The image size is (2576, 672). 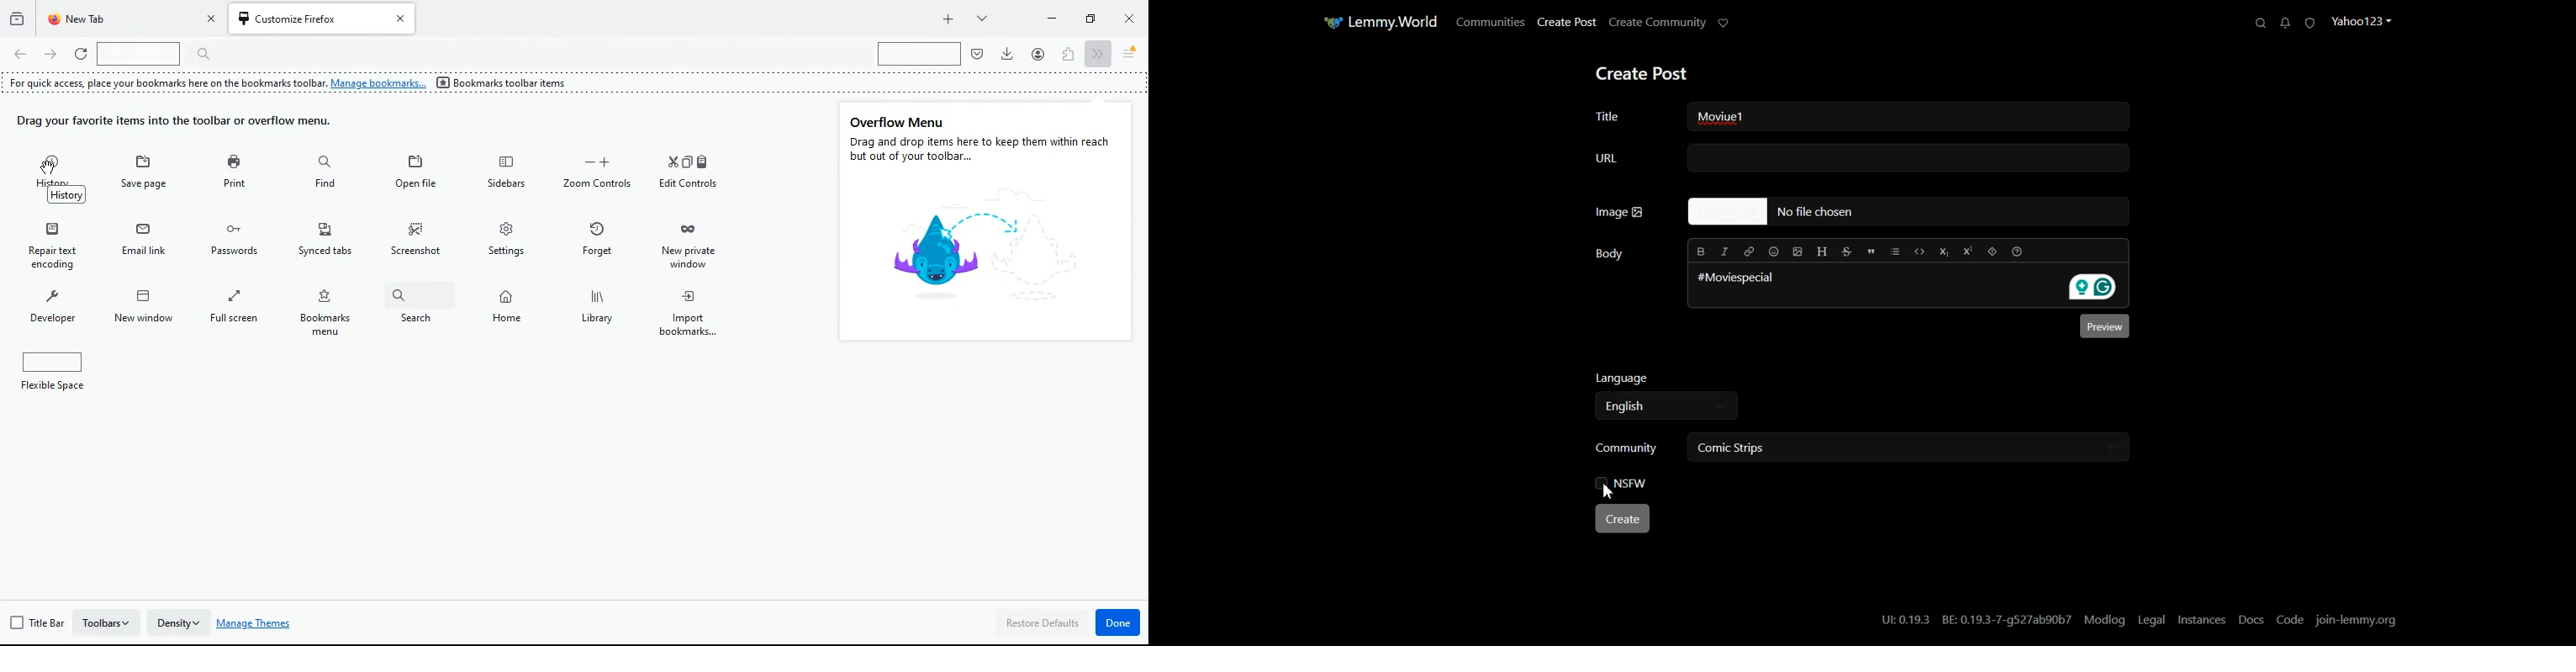 What do you see at coordinates (978, 54) in the screenshot?
I see `pocket` at bounding box center [978, 54].